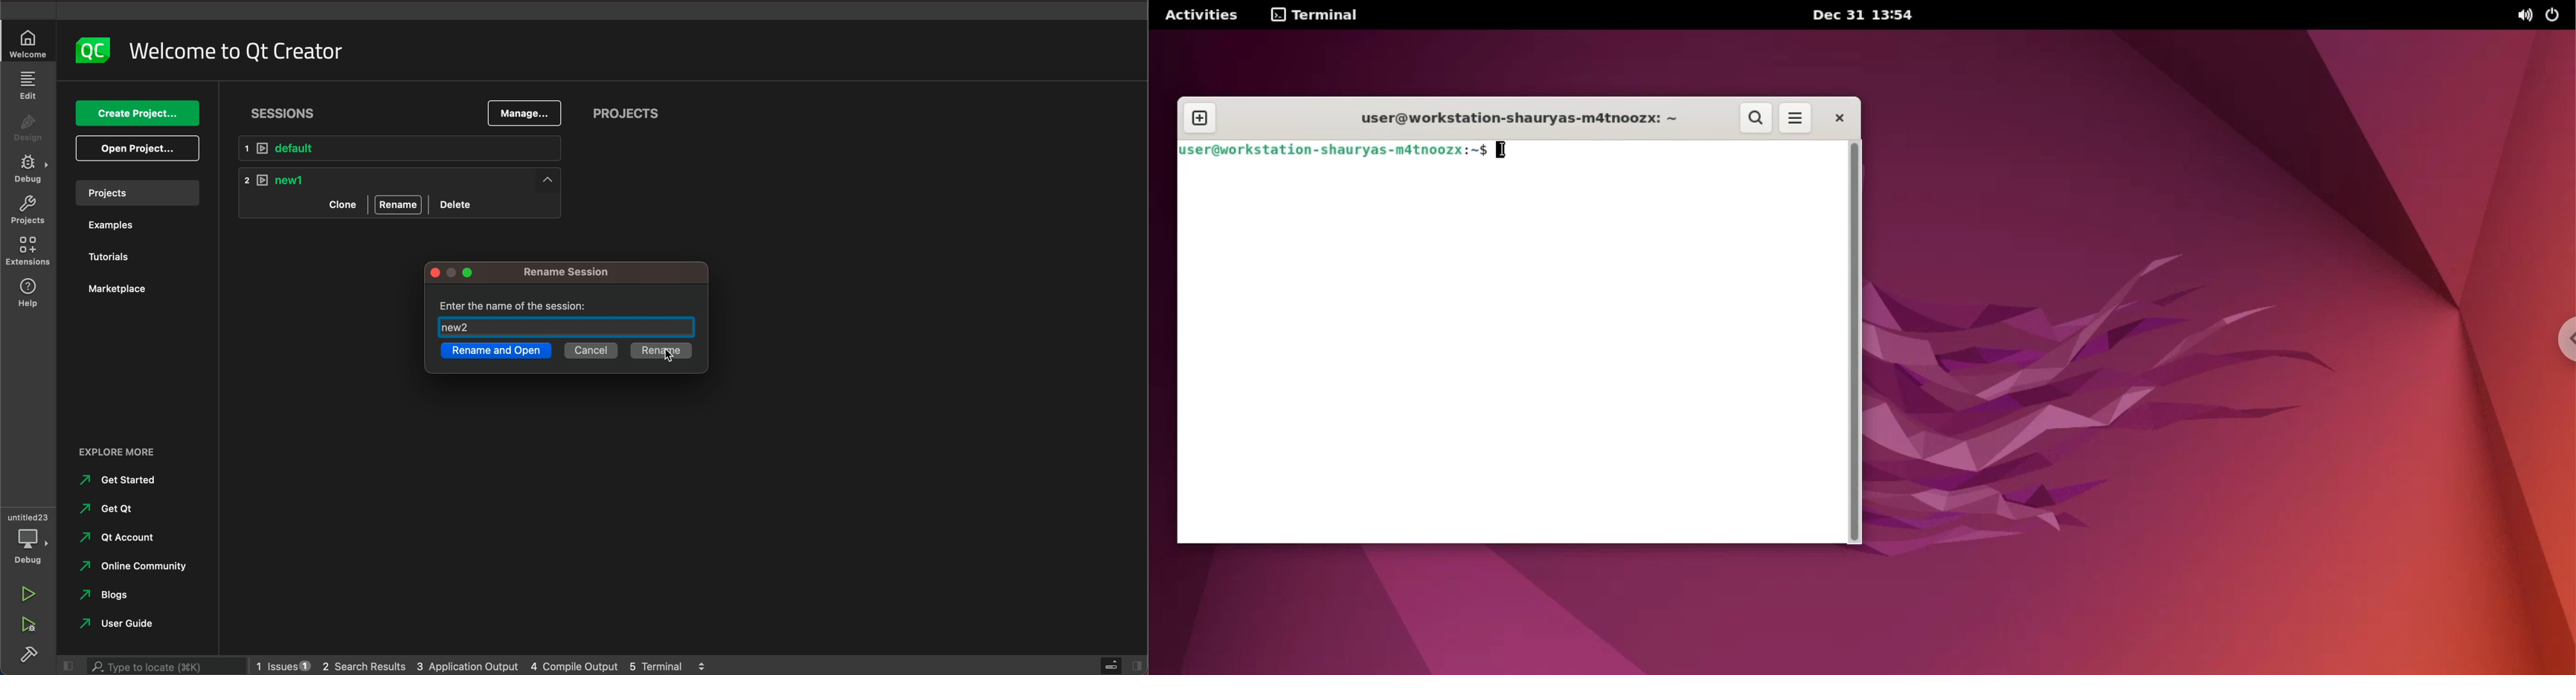 The width and height of the screenshot is (2576, 700). Describe the element at coordinates (87, 51) in the screenshot. I see `logo` at that location.